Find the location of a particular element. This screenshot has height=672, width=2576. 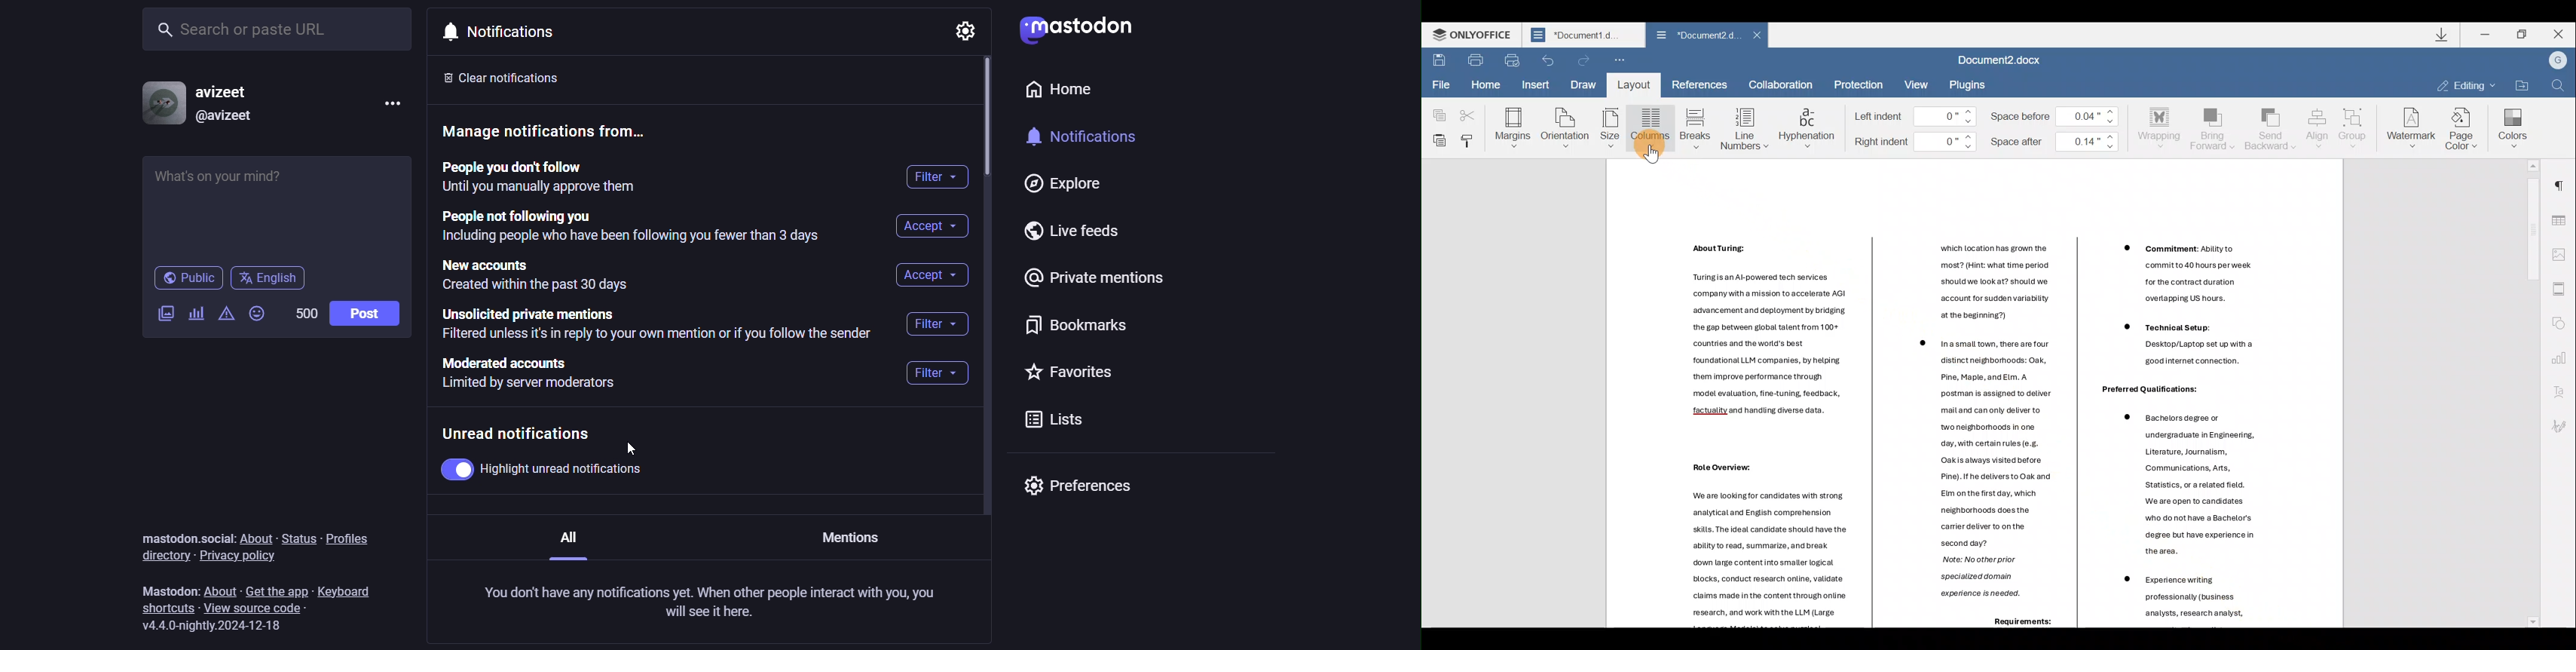

keyboard is located at coordinates (346, 589).